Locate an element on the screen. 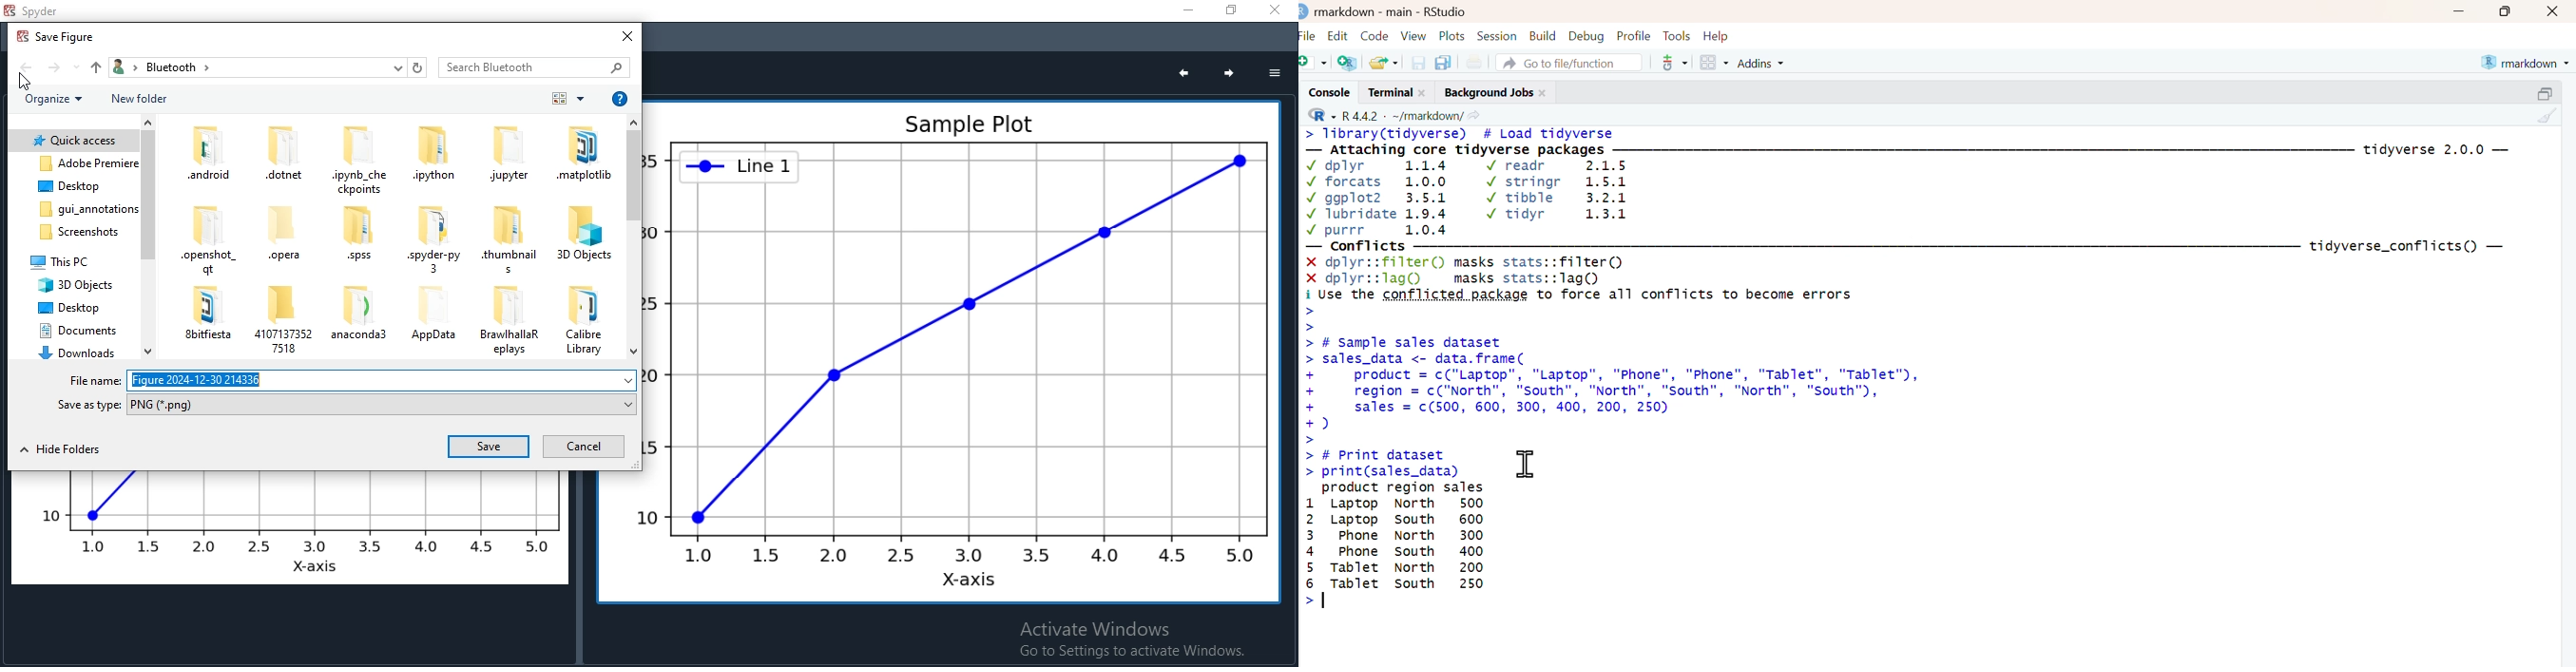 The width and height of the screenshot is (2576, 672). next plot is located at coordinates (1230, 72).